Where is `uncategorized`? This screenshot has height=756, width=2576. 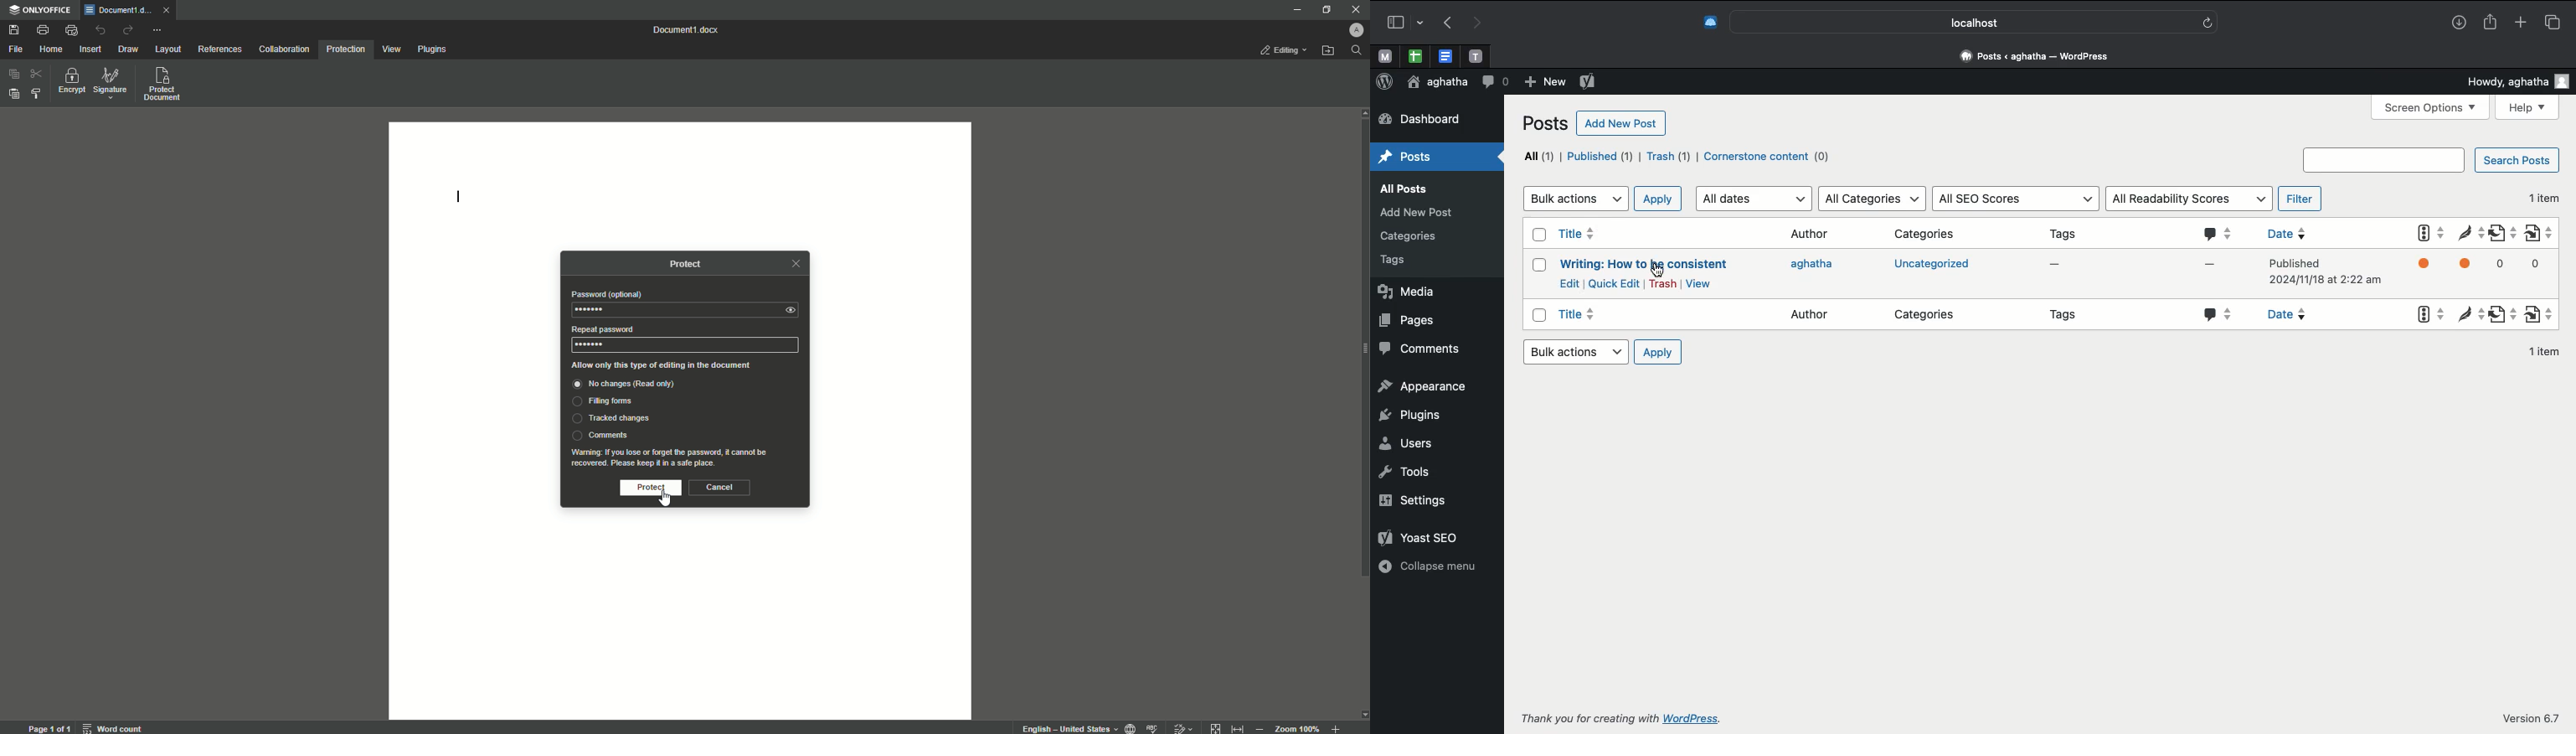
uncategorized is located at coordinates (1926, 261).